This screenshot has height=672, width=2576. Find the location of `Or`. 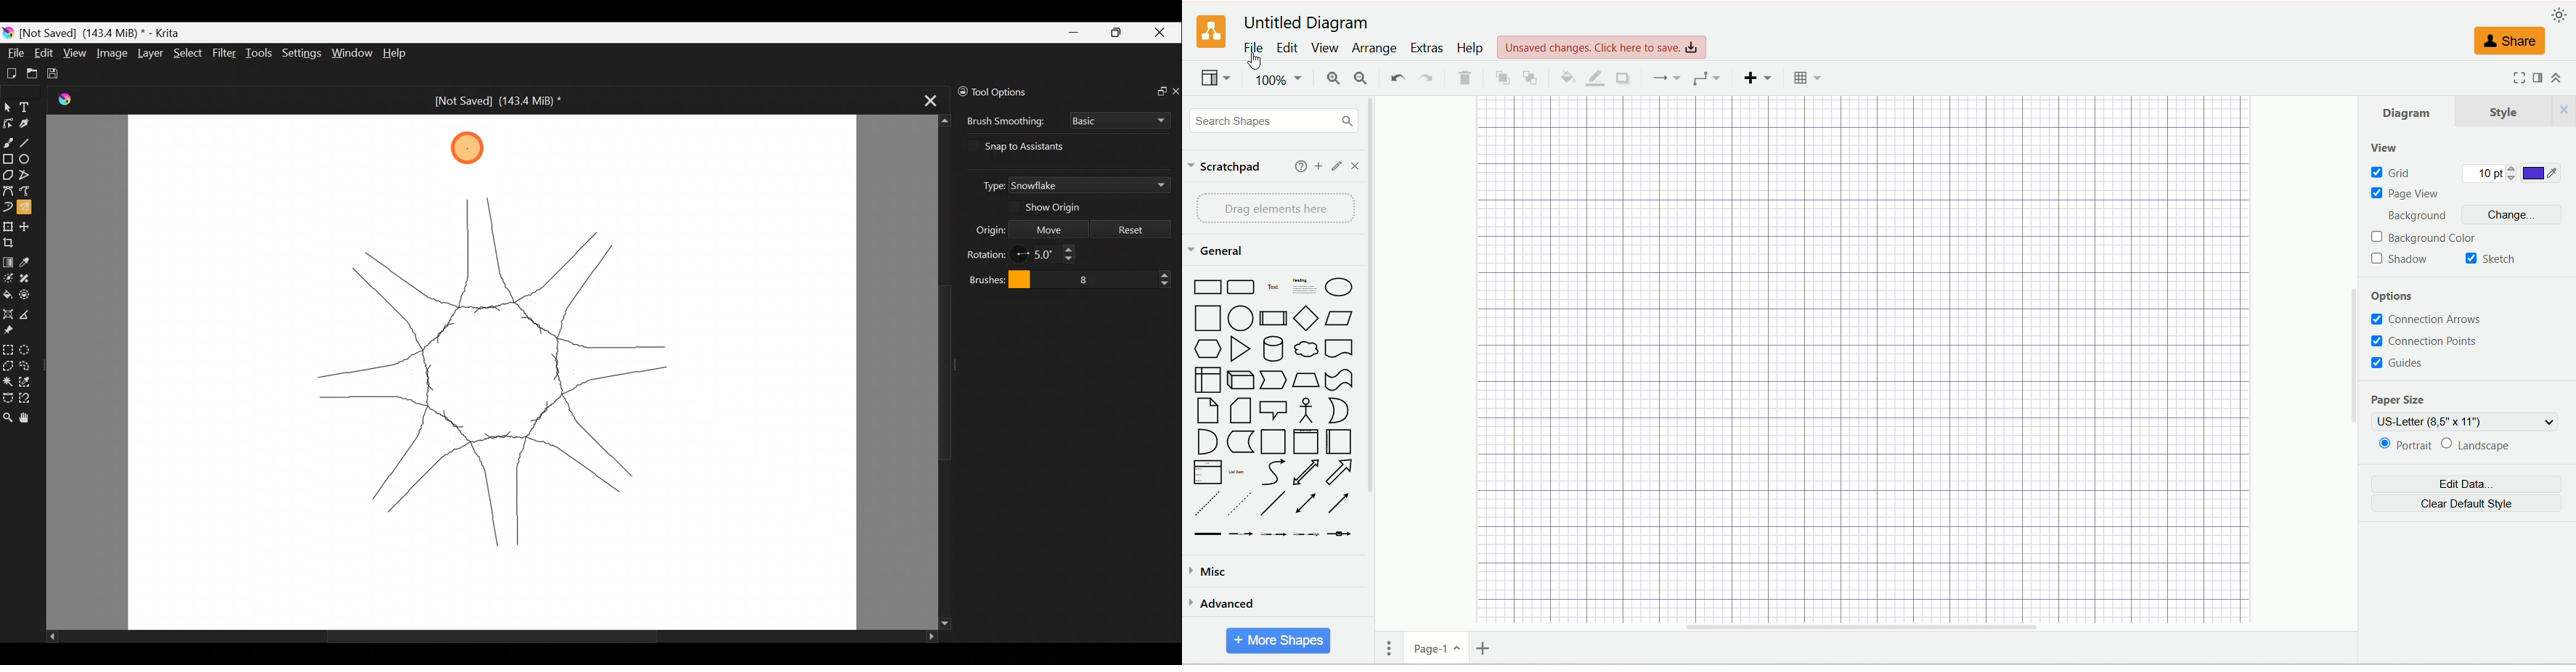

Or is located at coordinates (1342, 410).